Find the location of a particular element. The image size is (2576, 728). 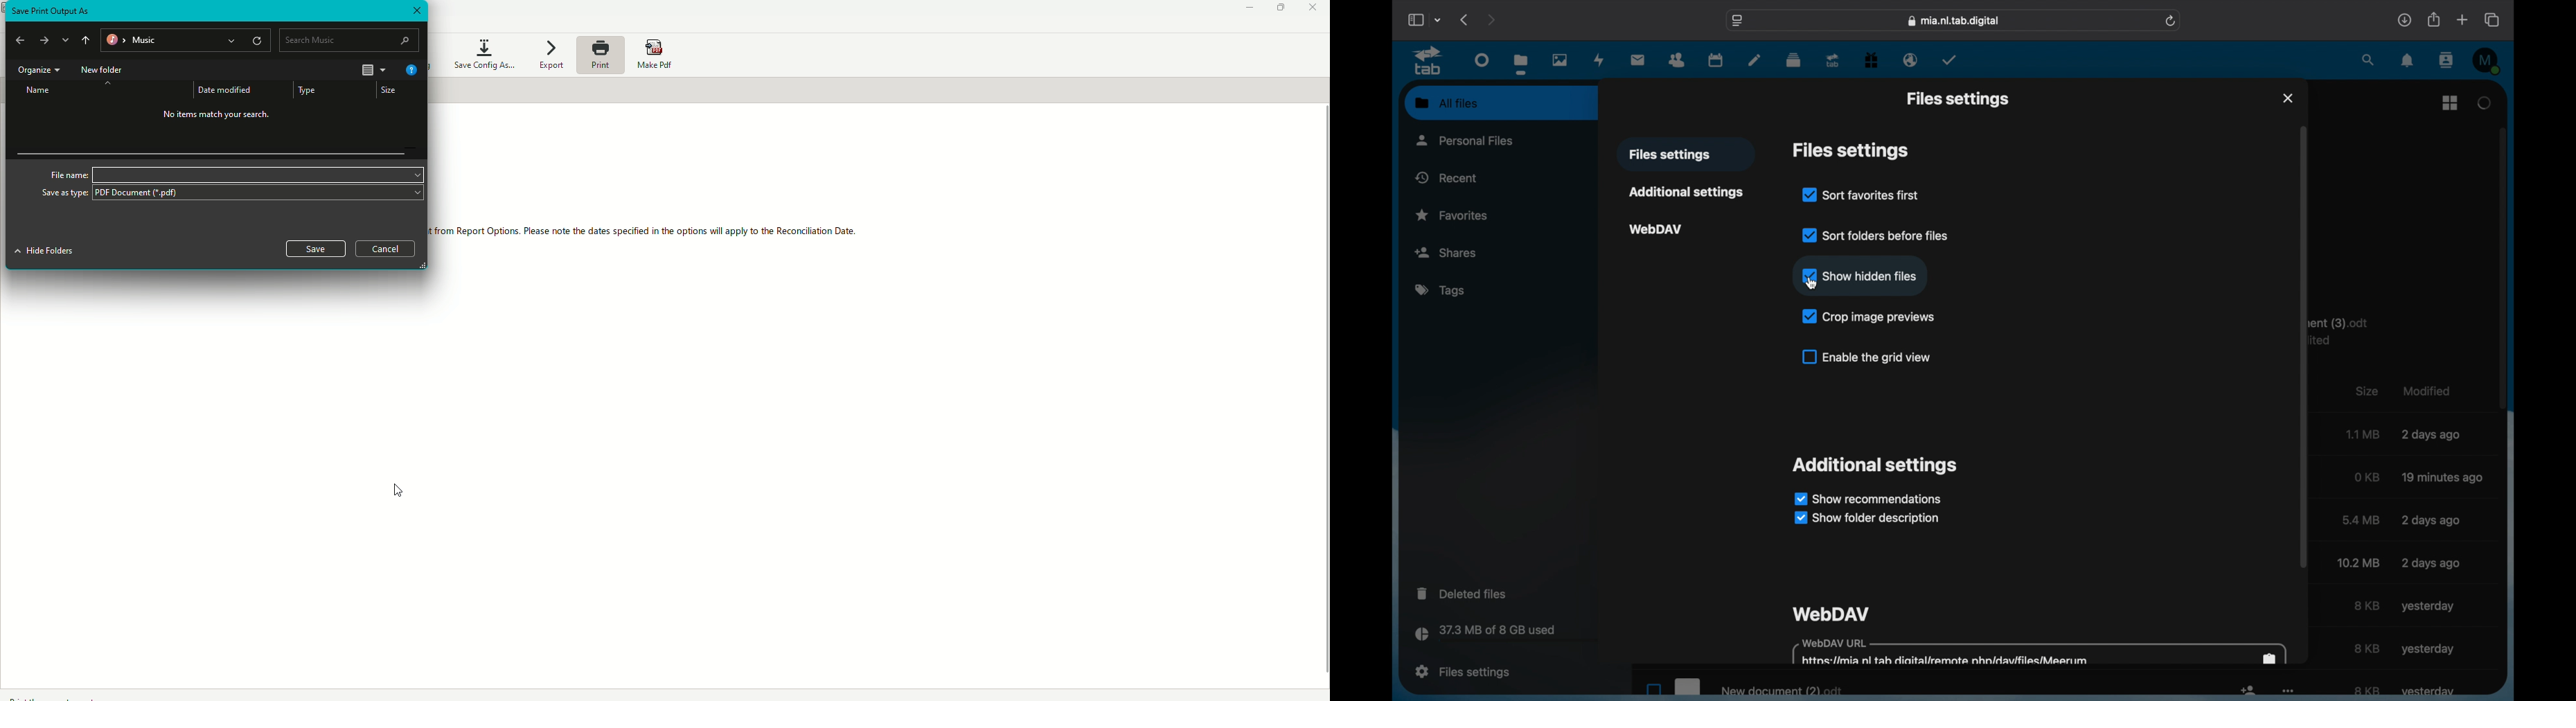

files is located at coordinates (1521, 64).